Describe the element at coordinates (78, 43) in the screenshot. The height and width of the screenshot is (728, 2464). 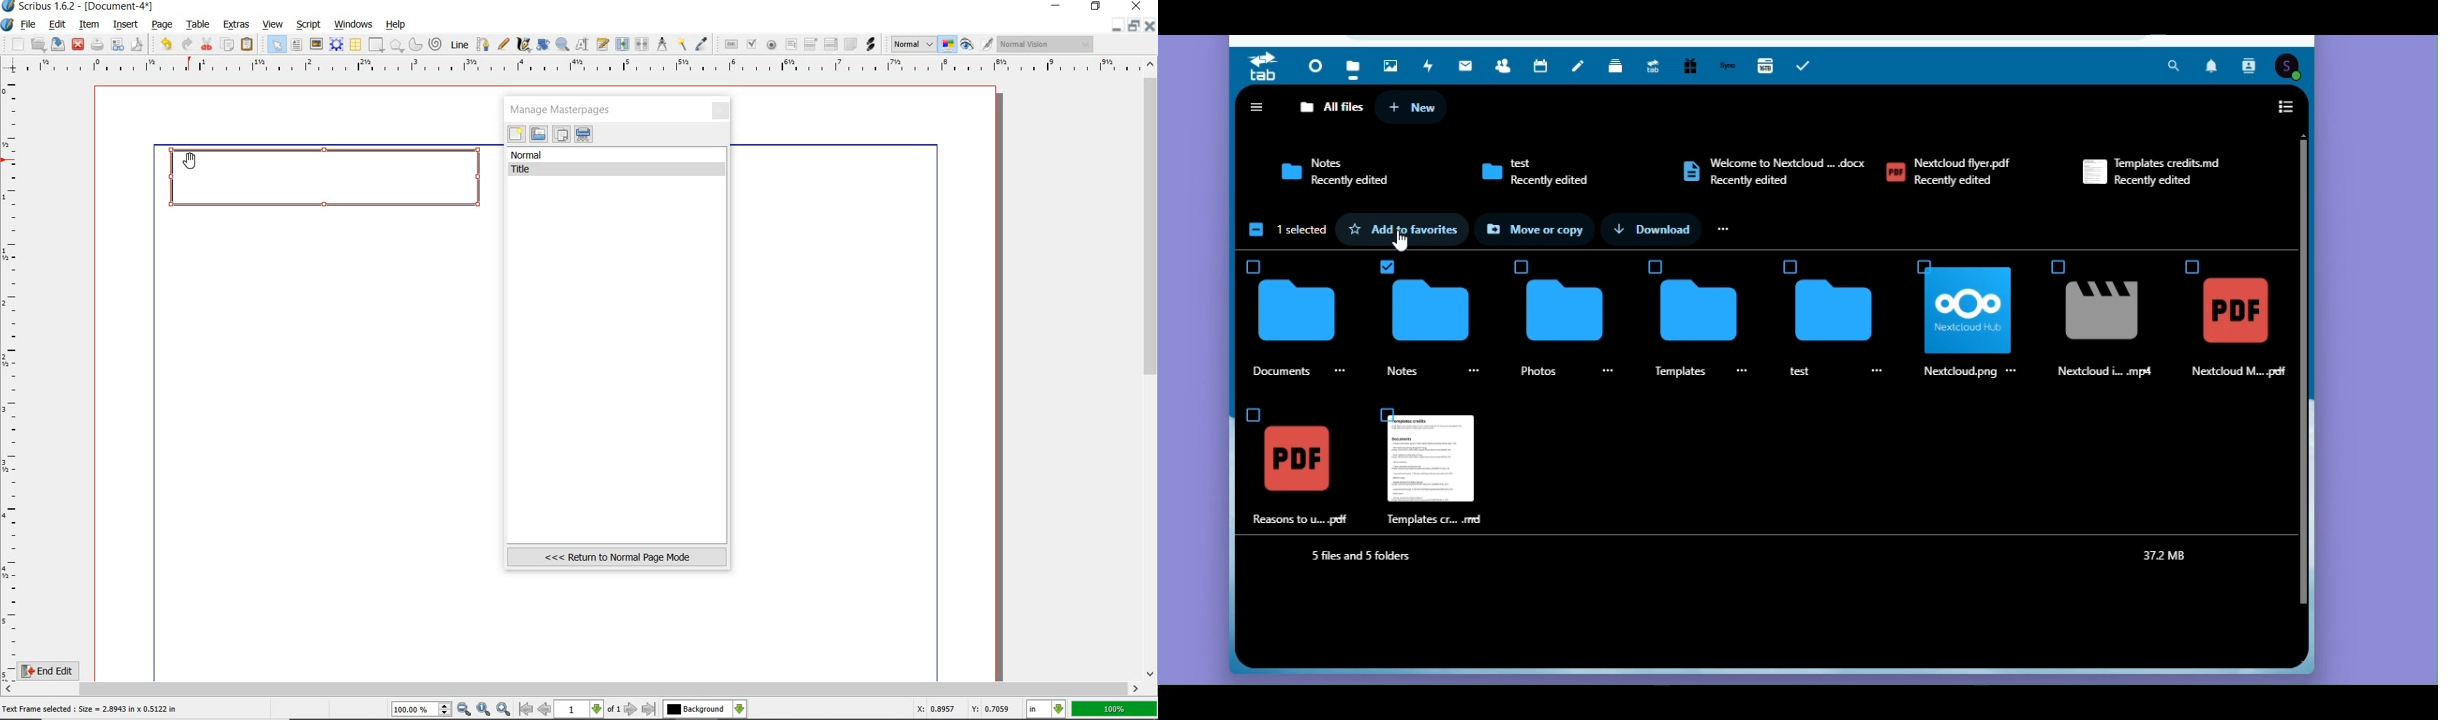
I see `close` at that location.